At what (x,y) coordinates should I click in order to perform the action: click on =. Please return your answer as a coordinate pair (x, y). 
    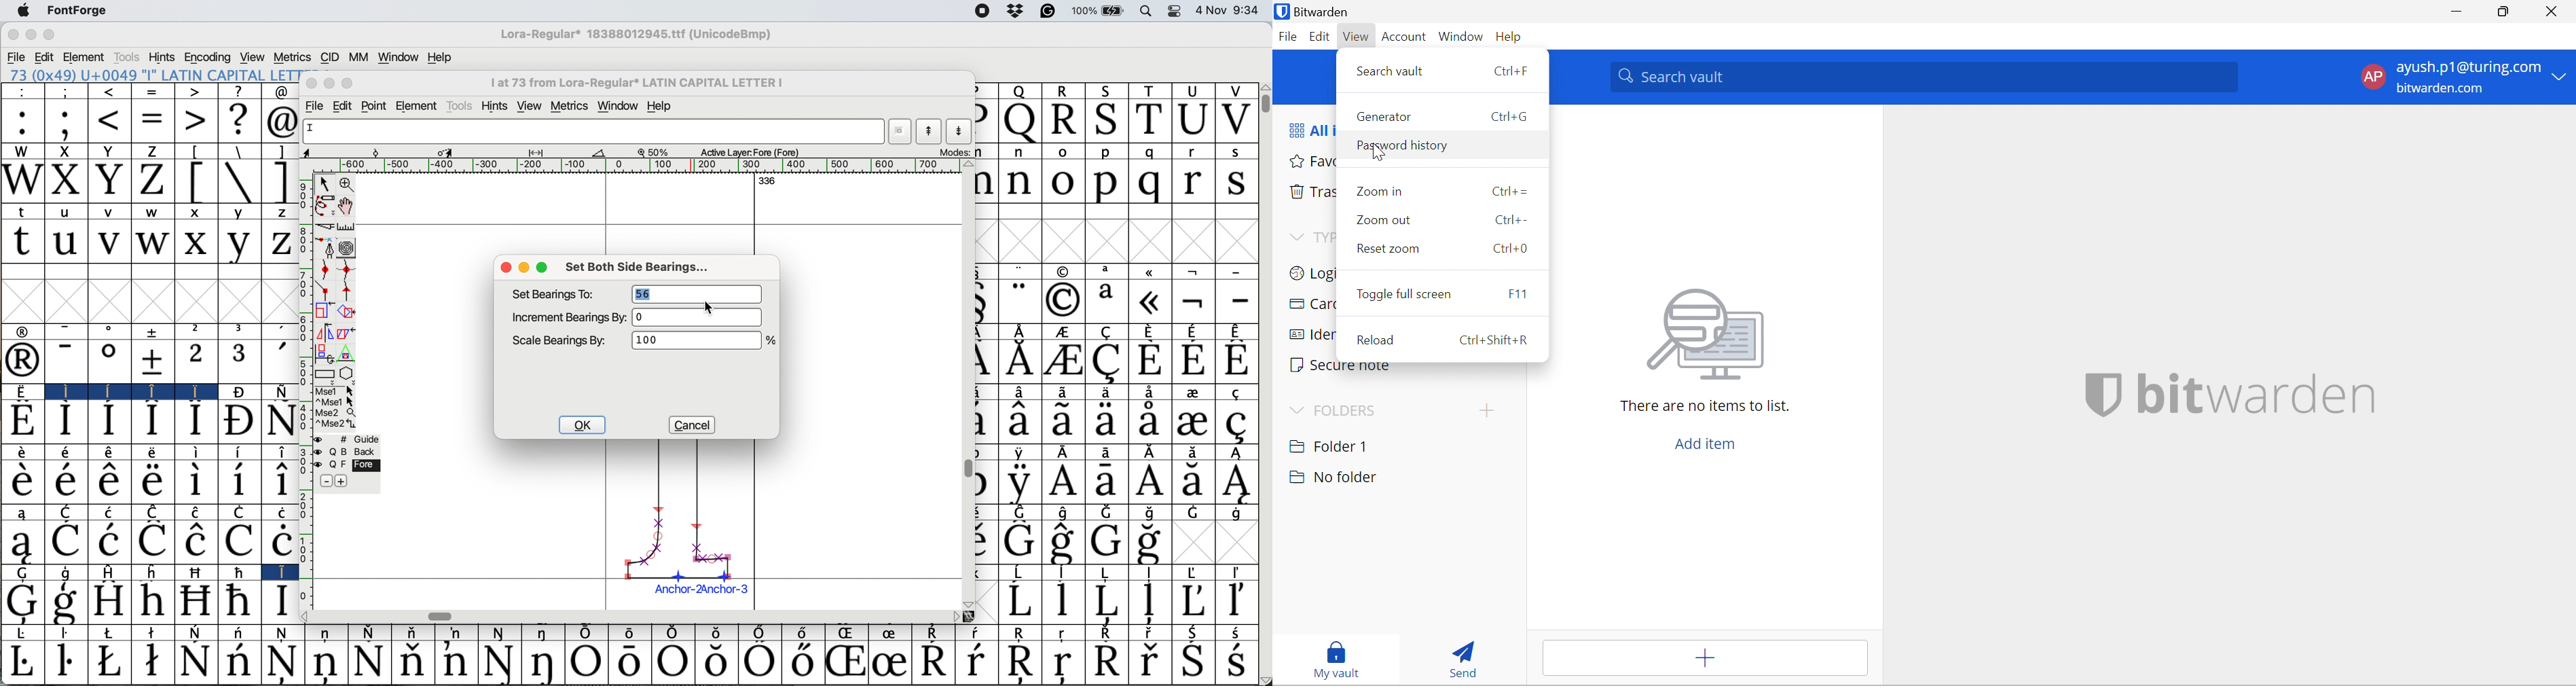
    Looking at the image, I should click on (154, 92).